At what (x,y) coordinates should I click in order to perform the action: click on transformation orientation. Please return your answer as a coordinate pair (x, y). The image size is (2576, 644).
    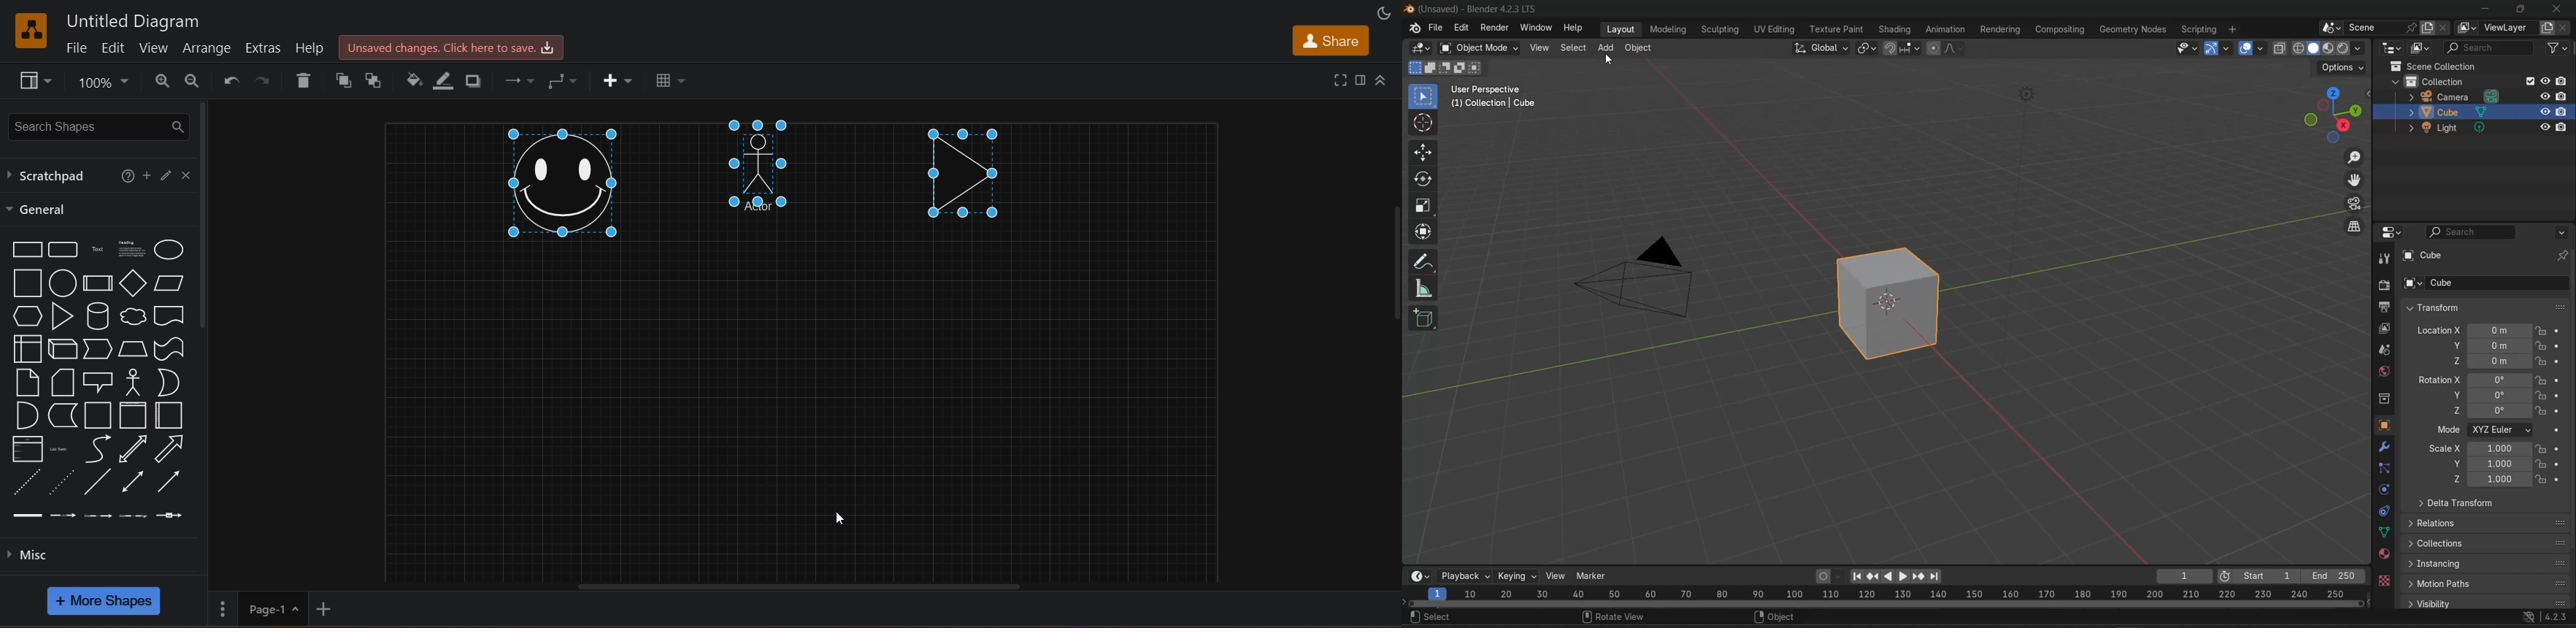
    Looking at the image, I should click on (1822, 47).